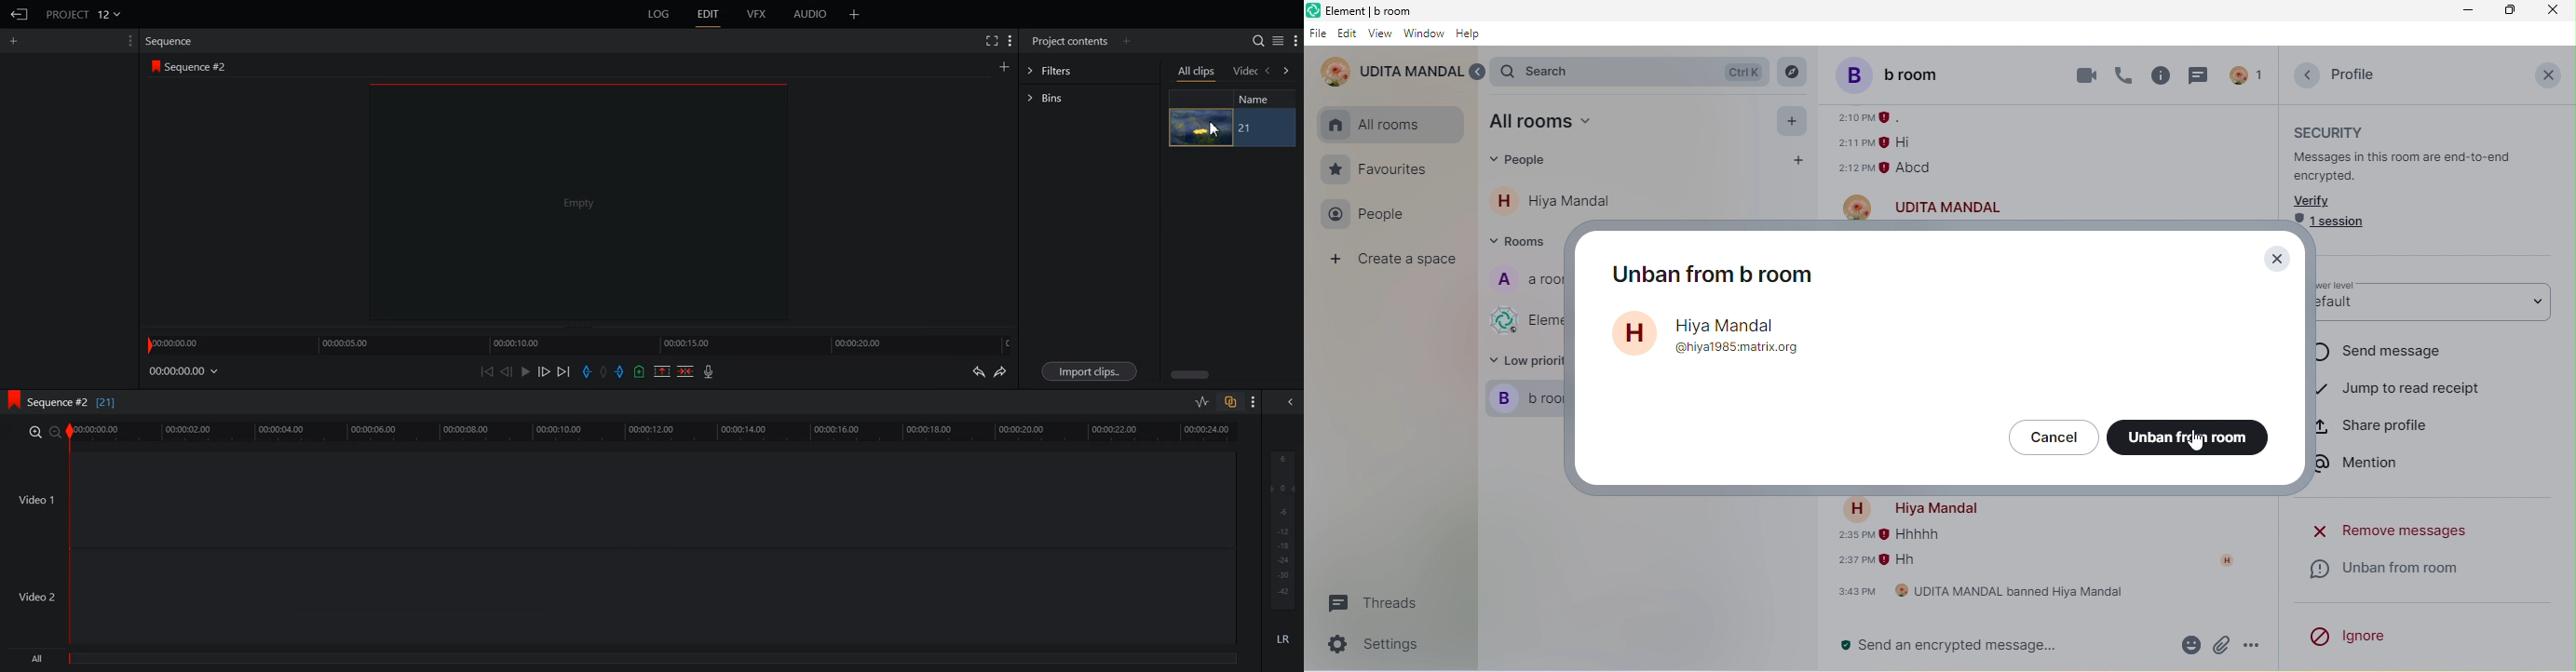  I want to click on security, so click(2335, 131).